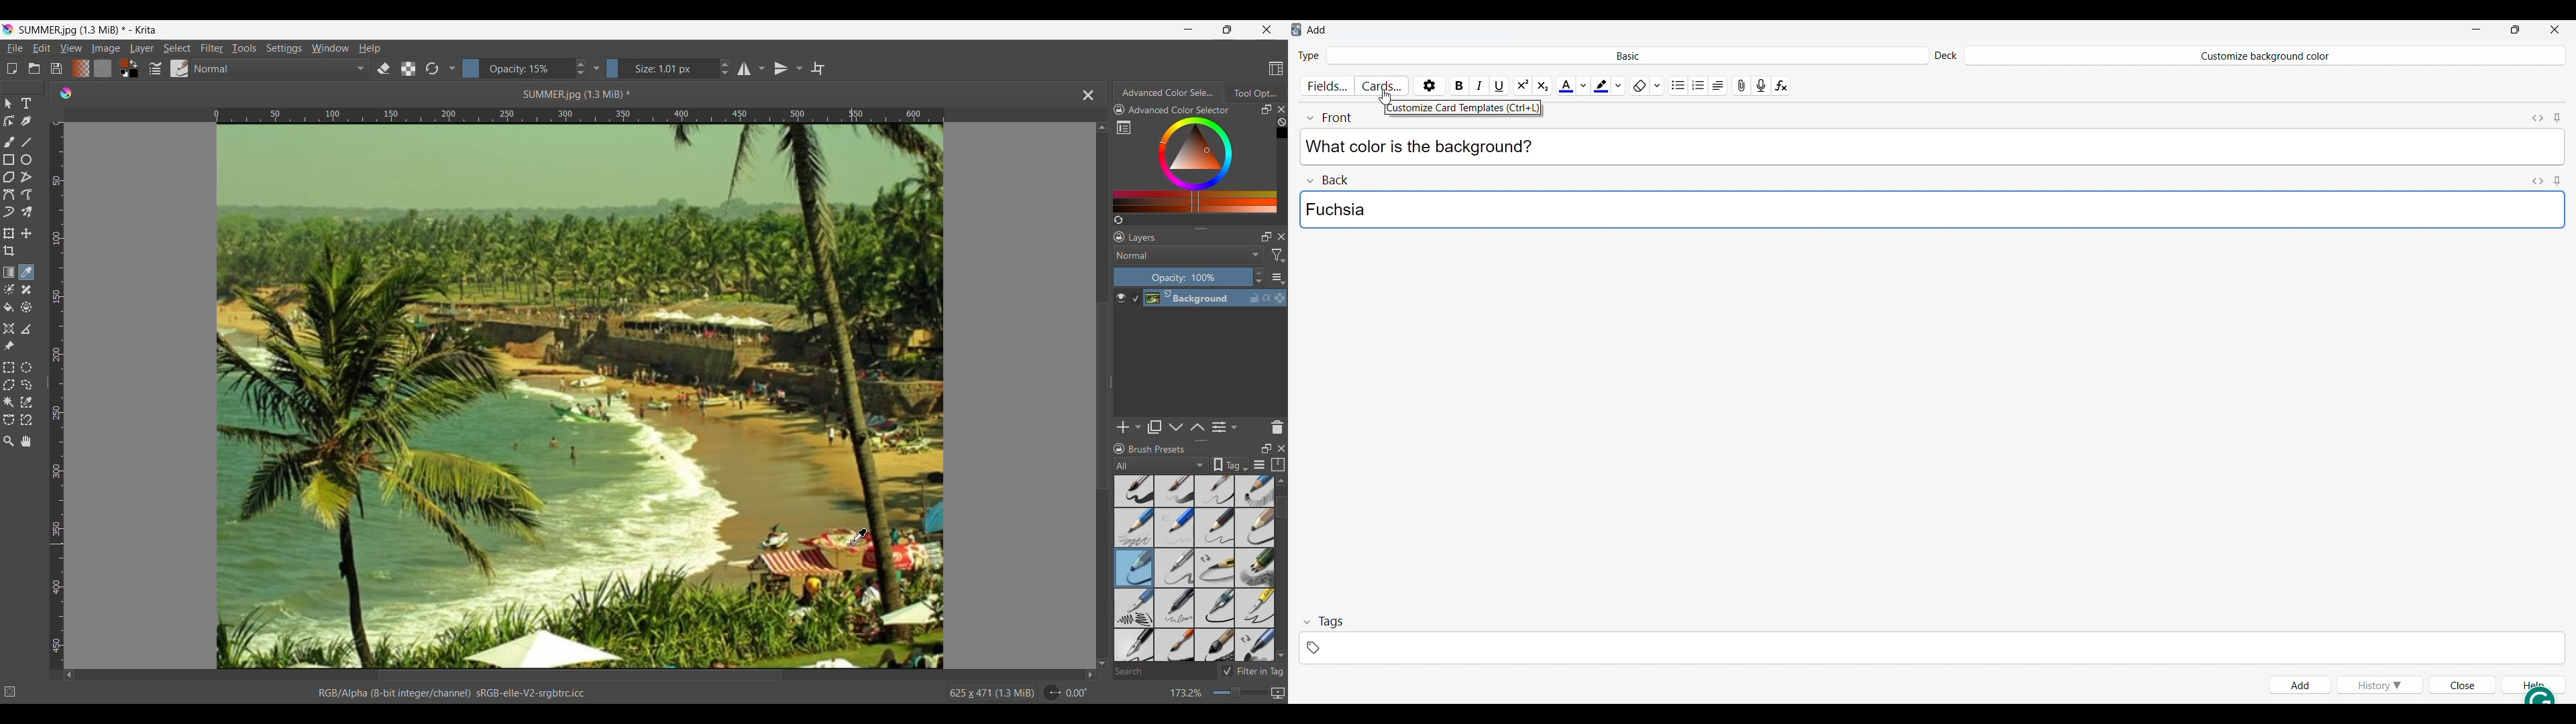 This screenshot has width=2576, height=728. I want to click on Filter menu, so click(212, 48).